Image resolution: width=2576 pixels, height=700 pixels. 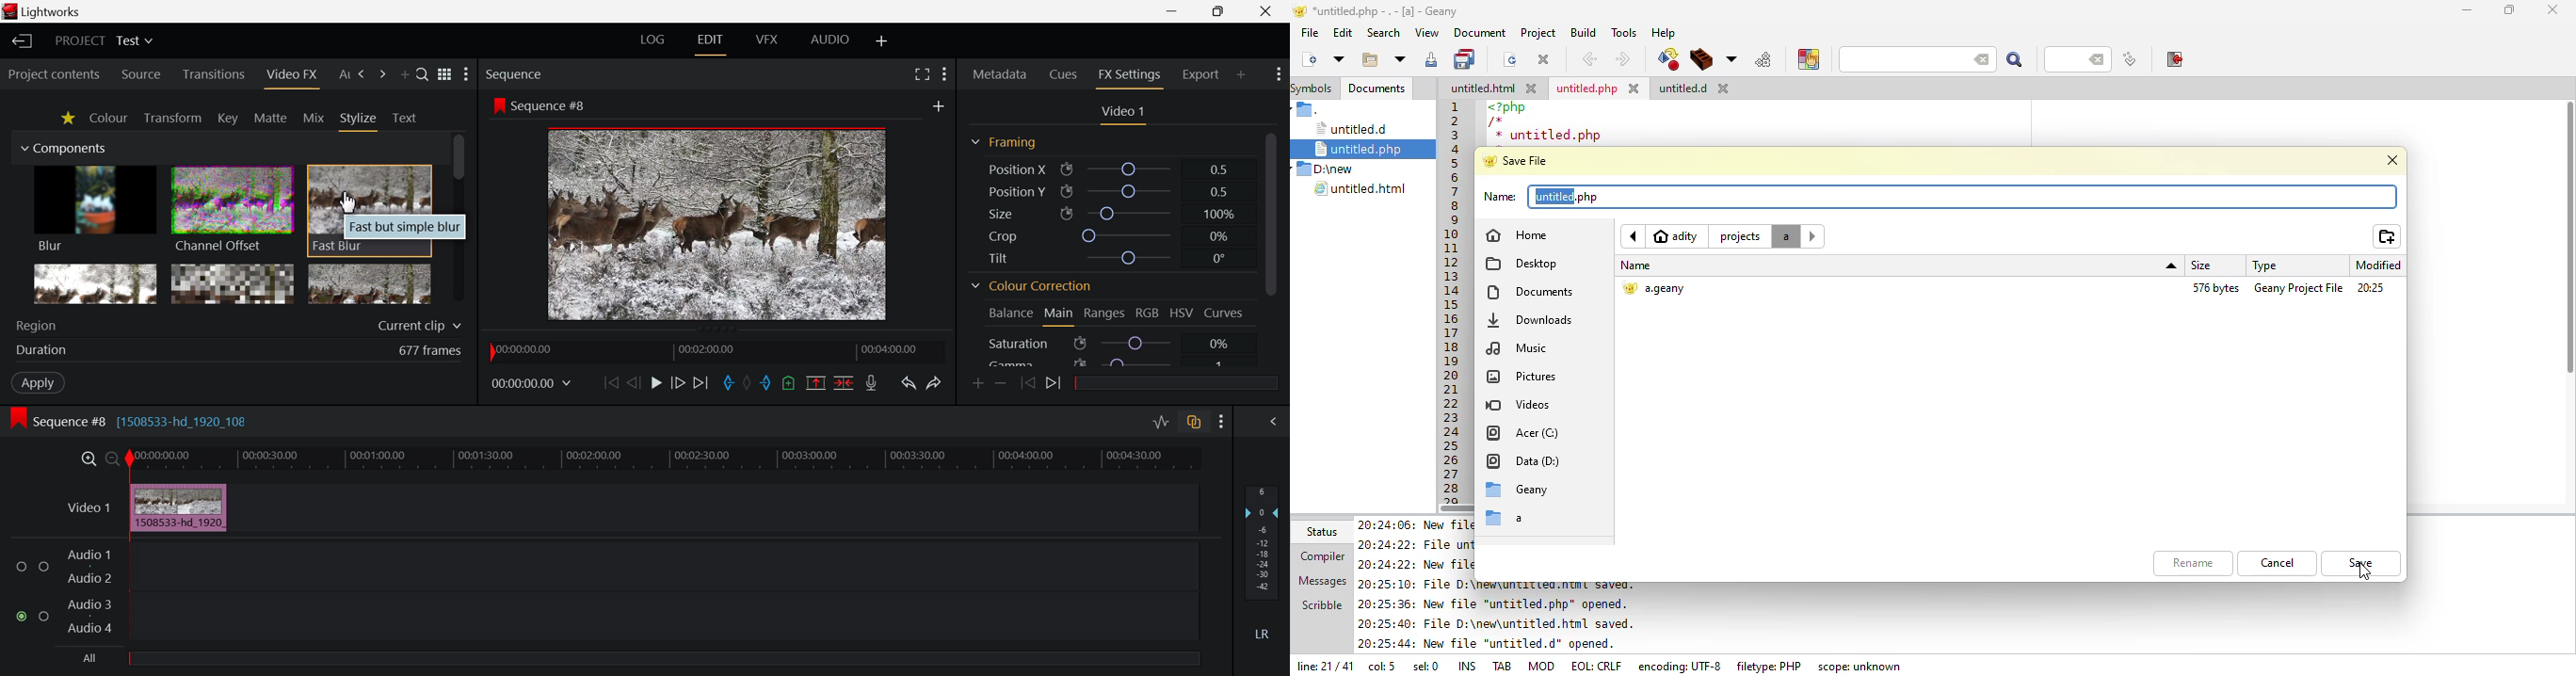 I want to click on Main Tab Open, so click(x=1058, y=316).